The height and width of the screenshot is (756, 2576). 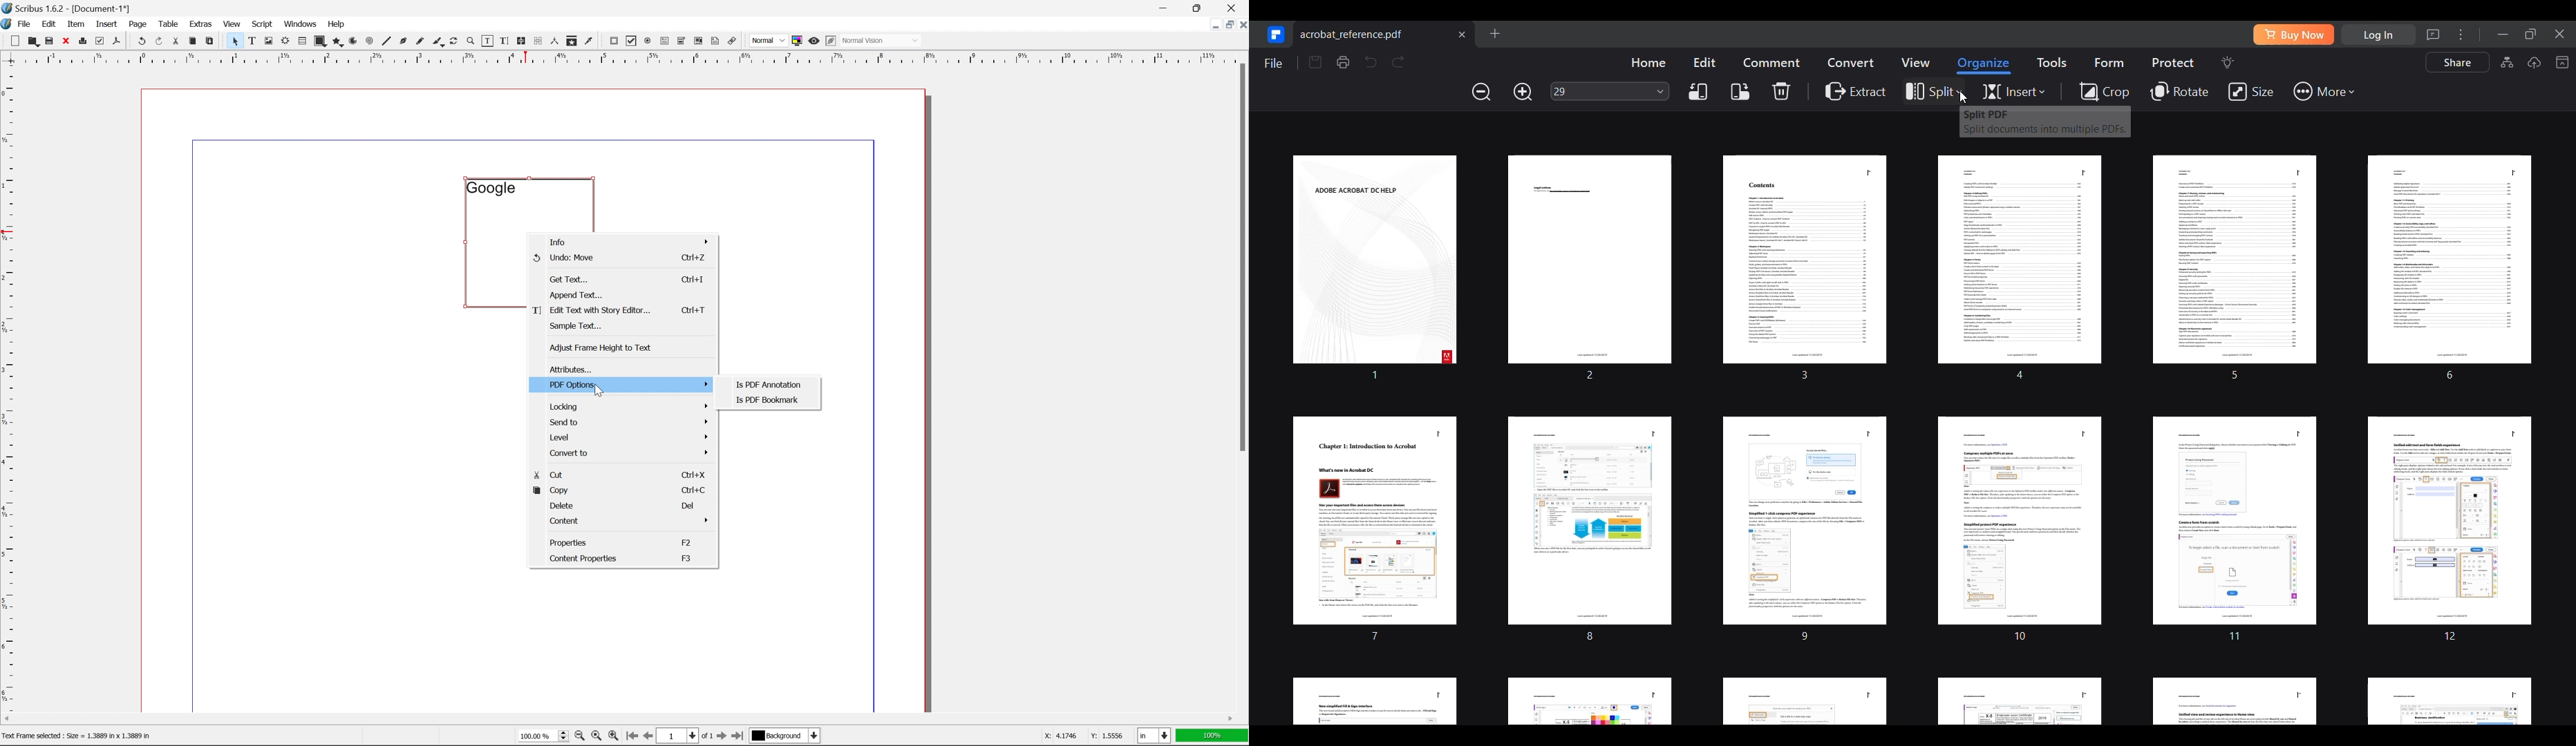 What do you see at coordinates (210, 41) in the screenshot?
I see `paste` at bounding box center [210, 41].